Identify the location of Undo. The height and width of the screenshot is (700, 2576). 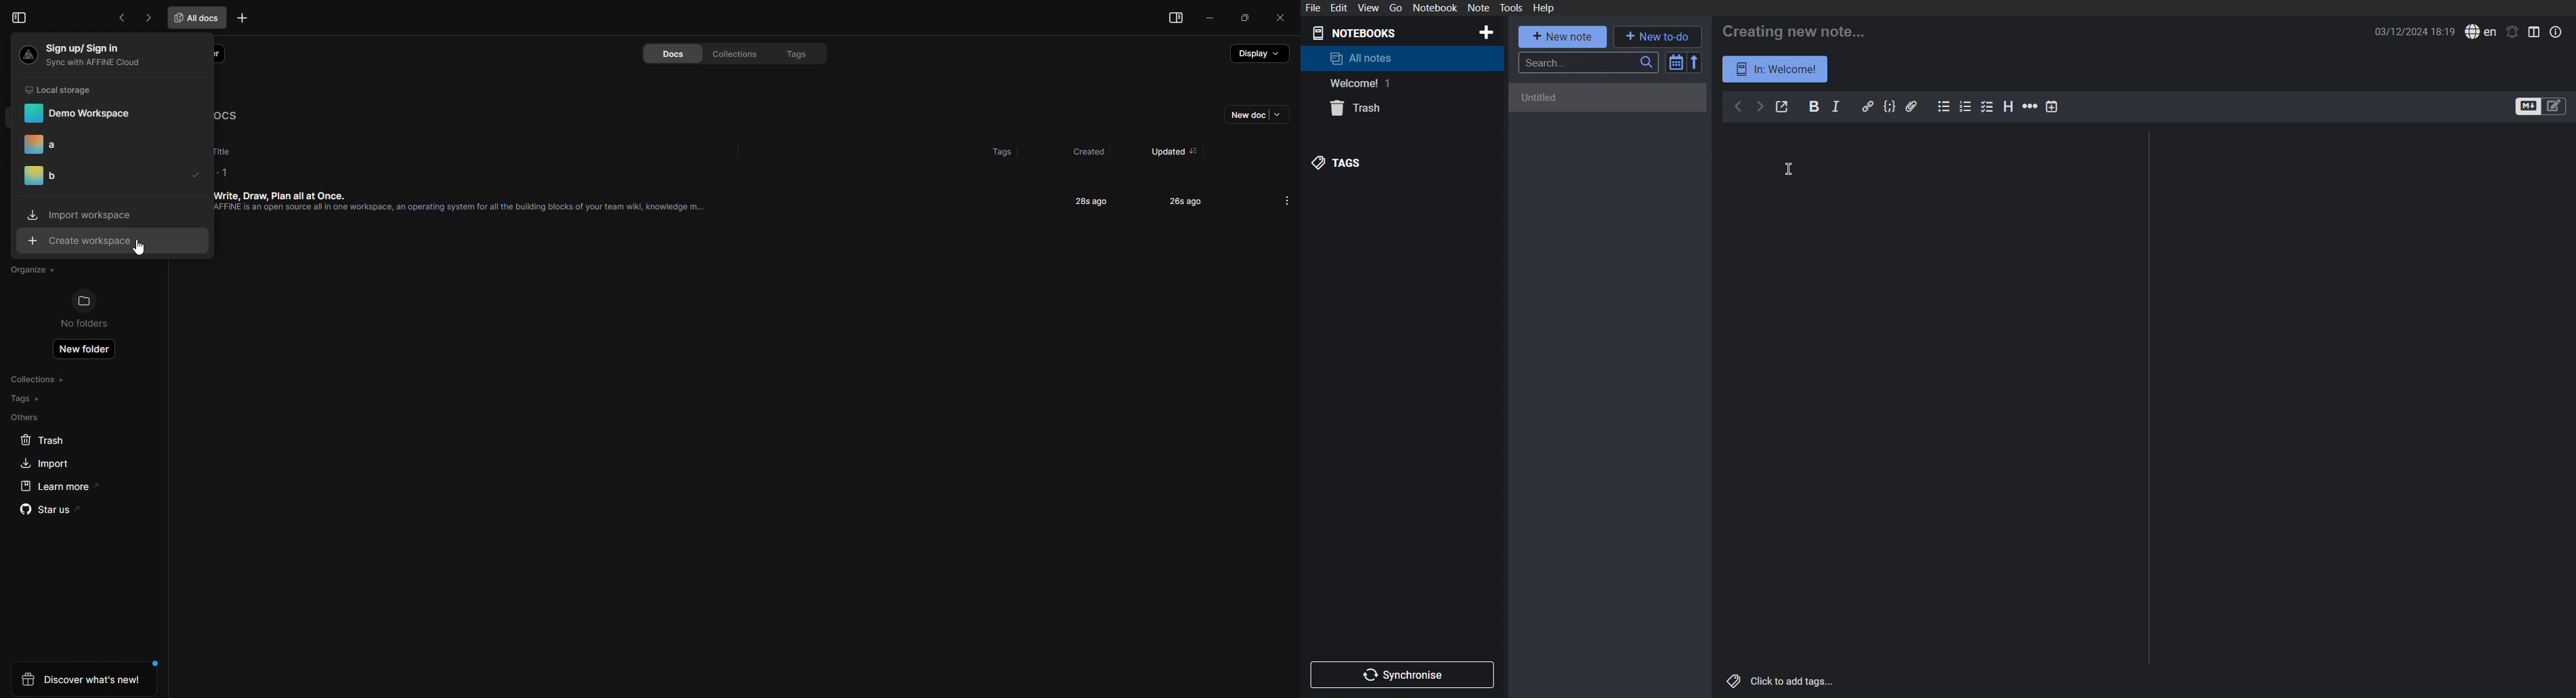
(1738, 108).